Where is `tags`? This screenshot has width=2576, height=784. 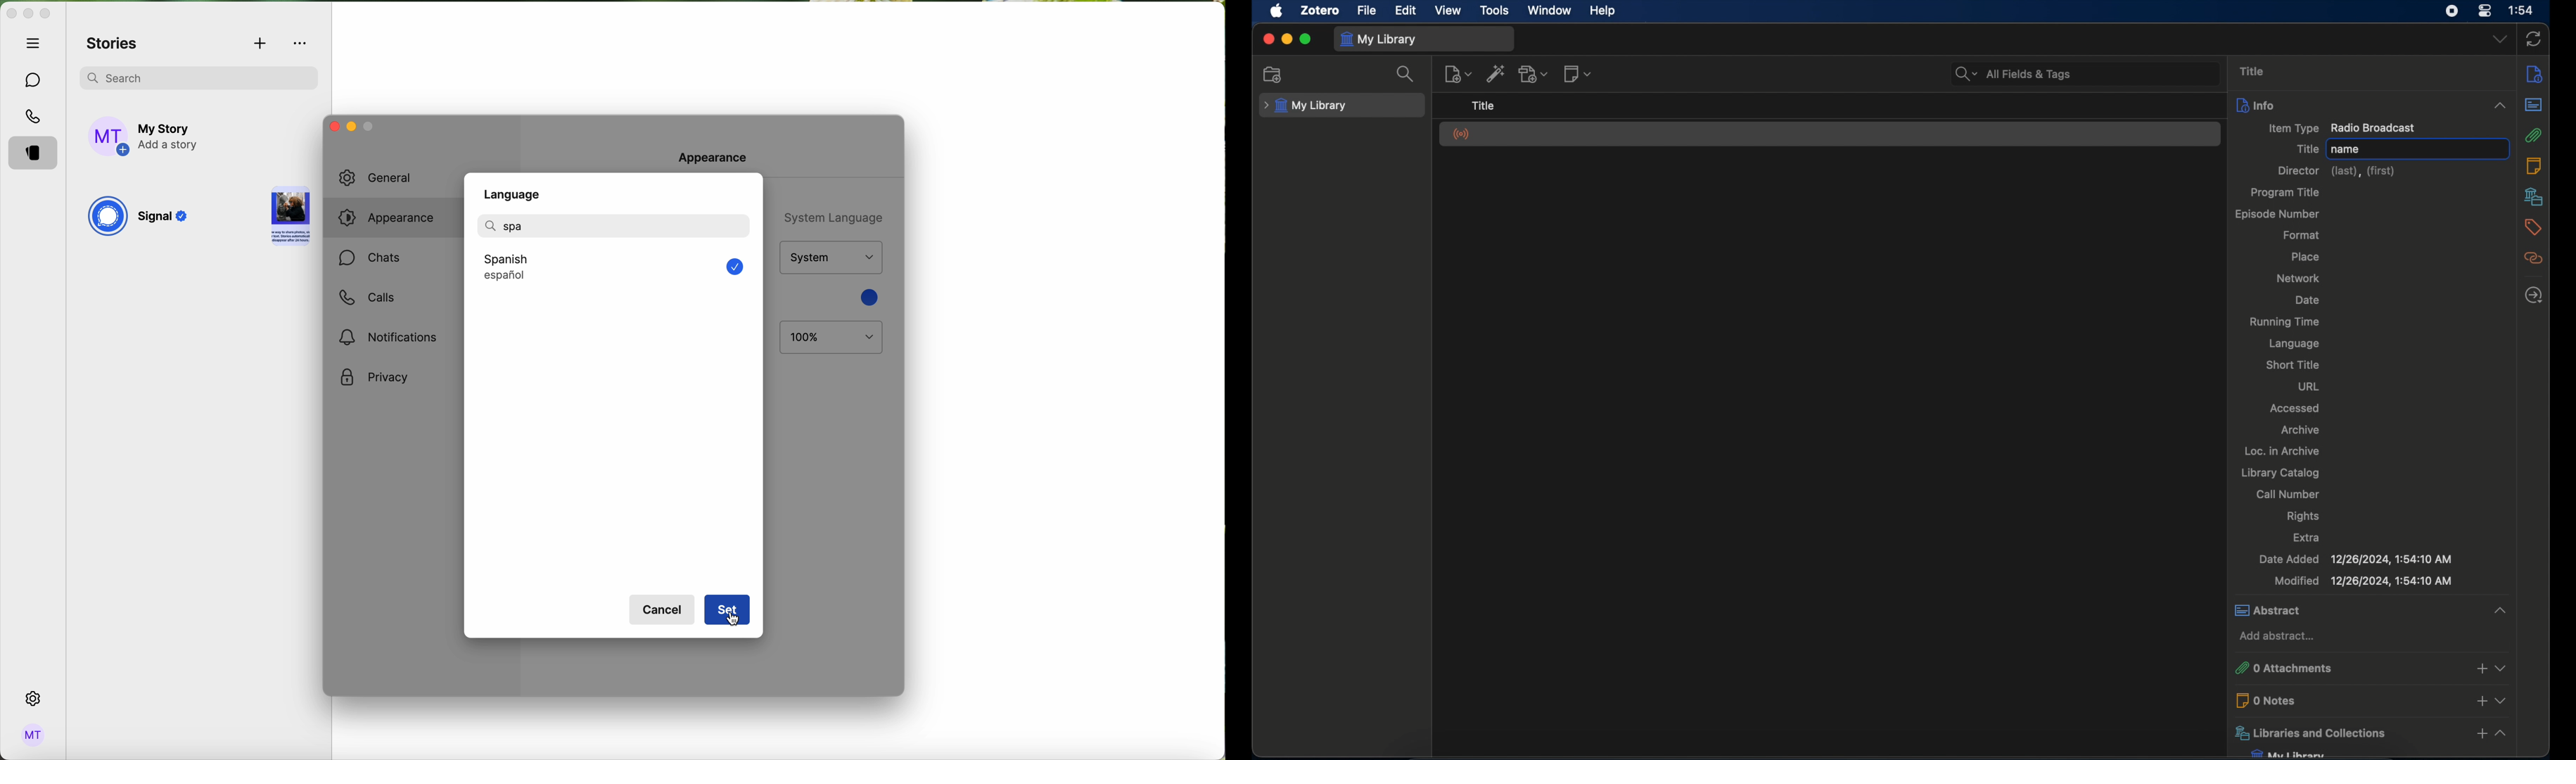 tags is located at coordinates (2533, 226).